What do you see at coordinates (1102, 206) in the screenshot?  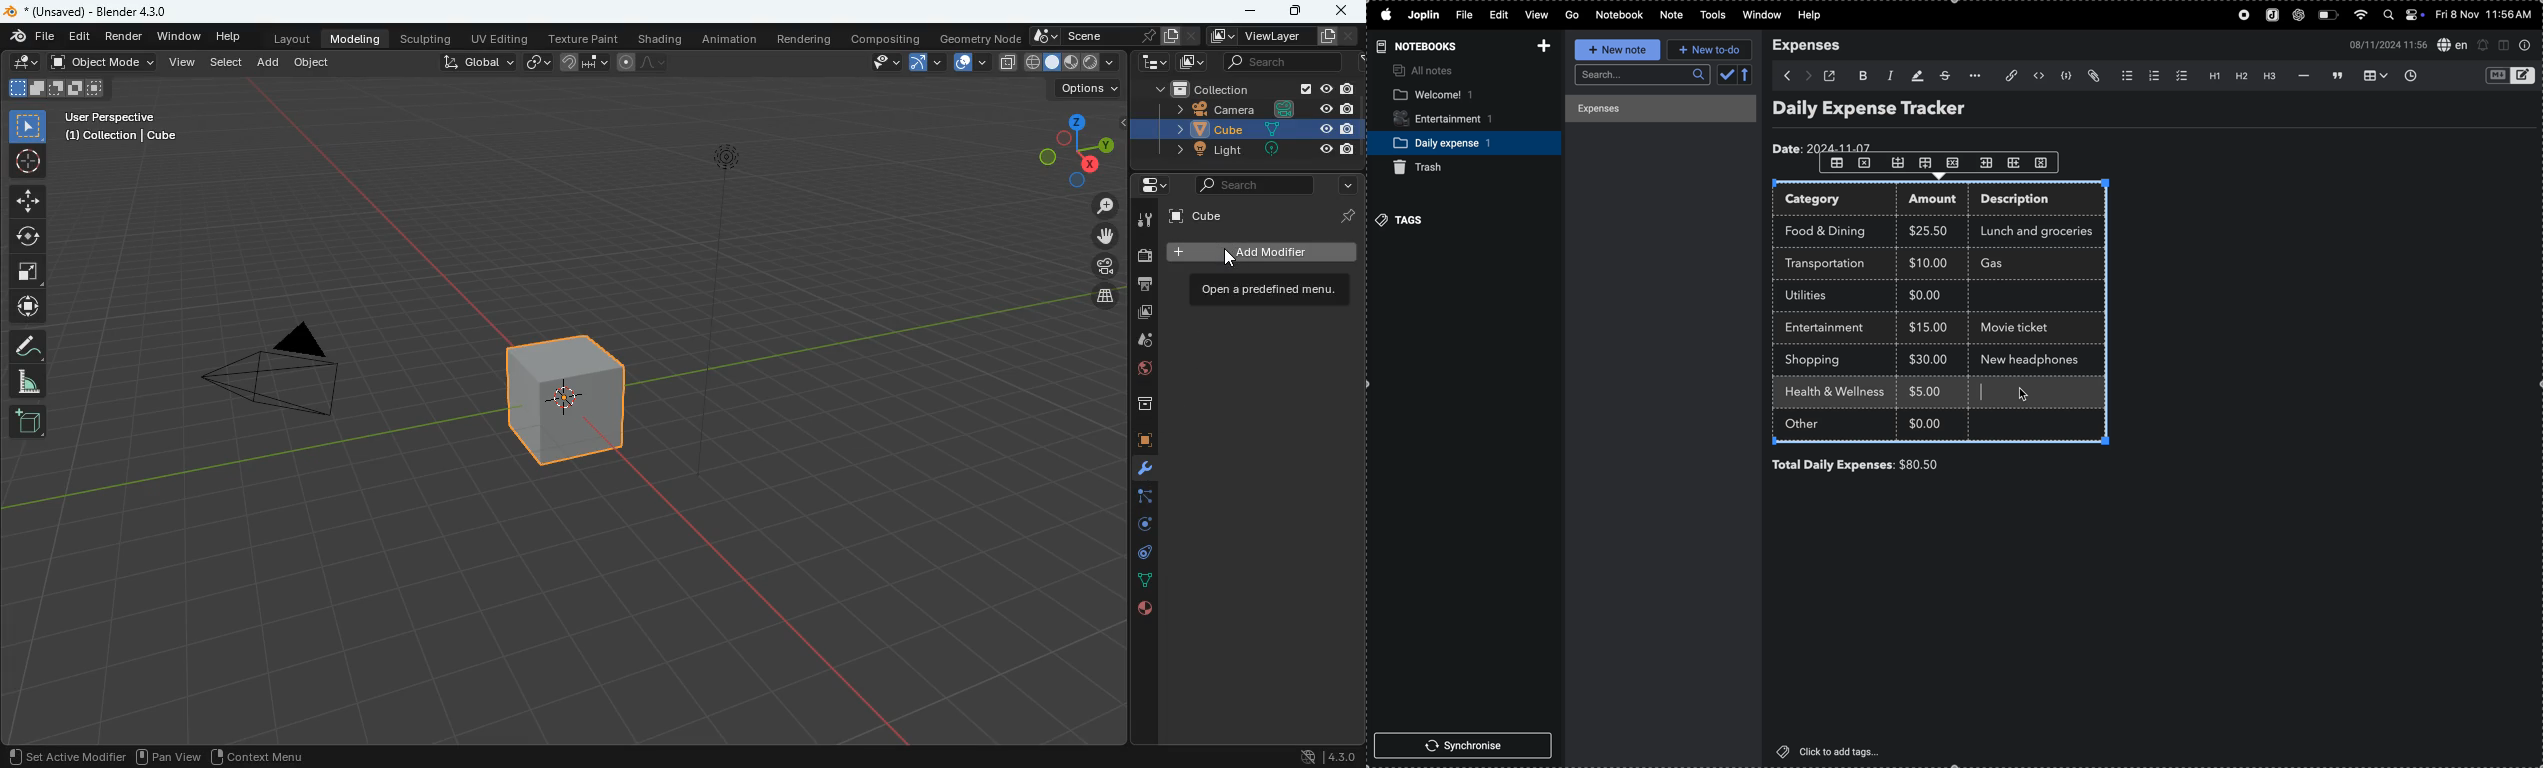 I see `zoom` at bounding box center [1102, 206].